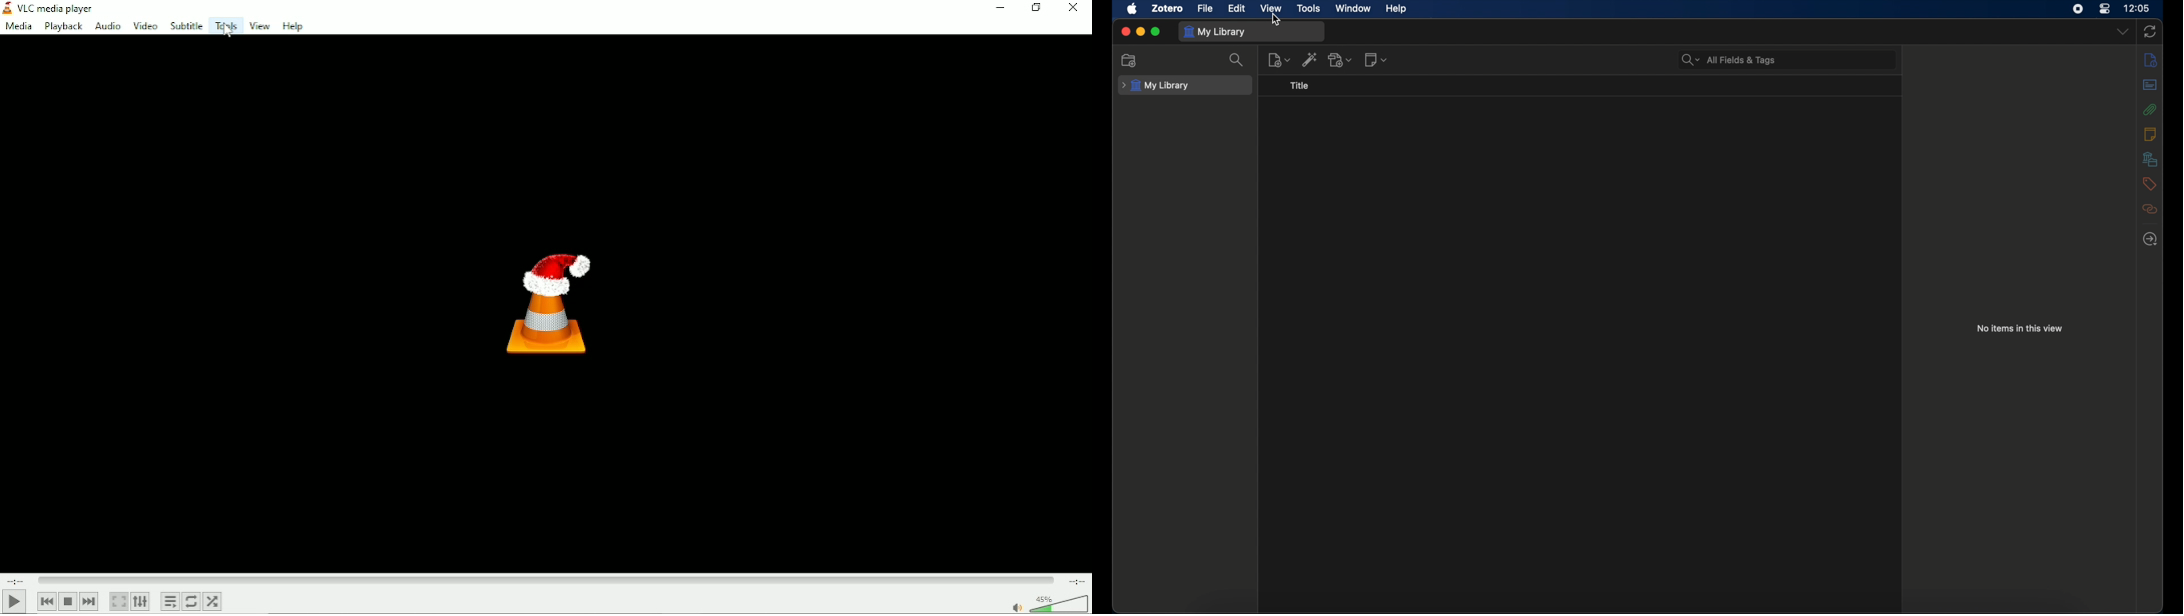  What do you see at coordinates (2151, 60) in the screenshot?
I see `info` at bounding box center [2151, 60].